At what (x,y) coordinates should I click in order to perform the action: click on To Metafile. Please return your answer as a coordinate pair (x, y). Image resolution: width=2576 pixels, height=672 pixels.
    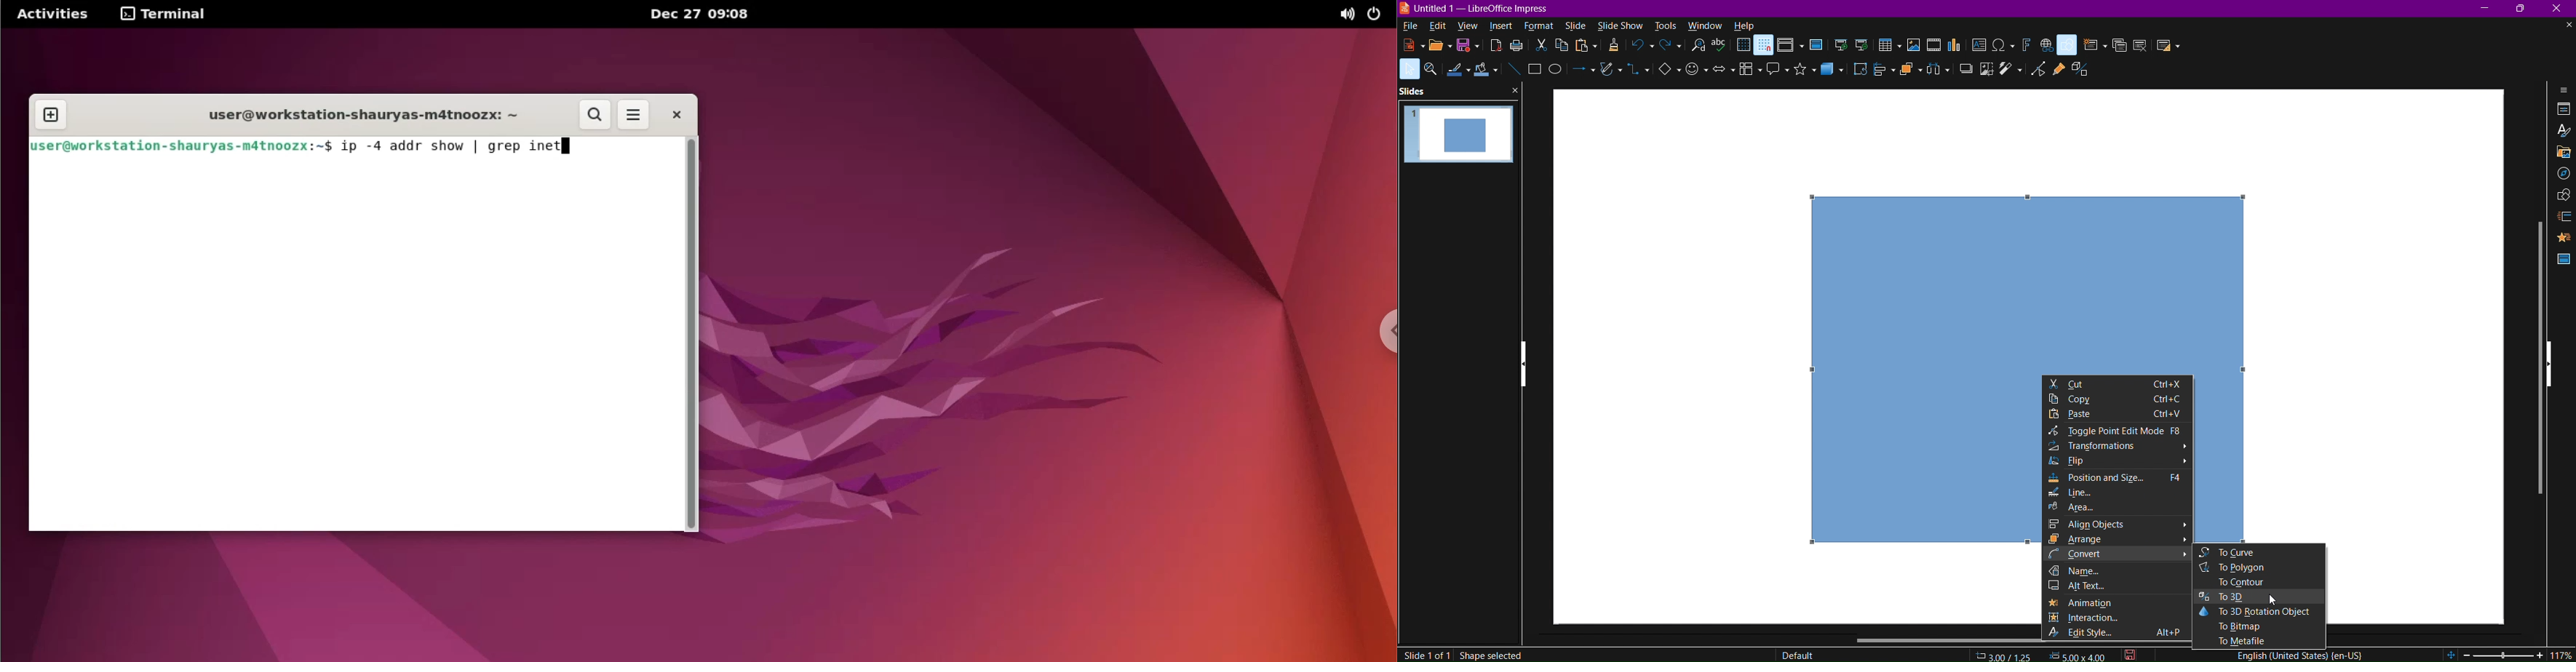
    Looking at the image, I should click on (2262, 643).